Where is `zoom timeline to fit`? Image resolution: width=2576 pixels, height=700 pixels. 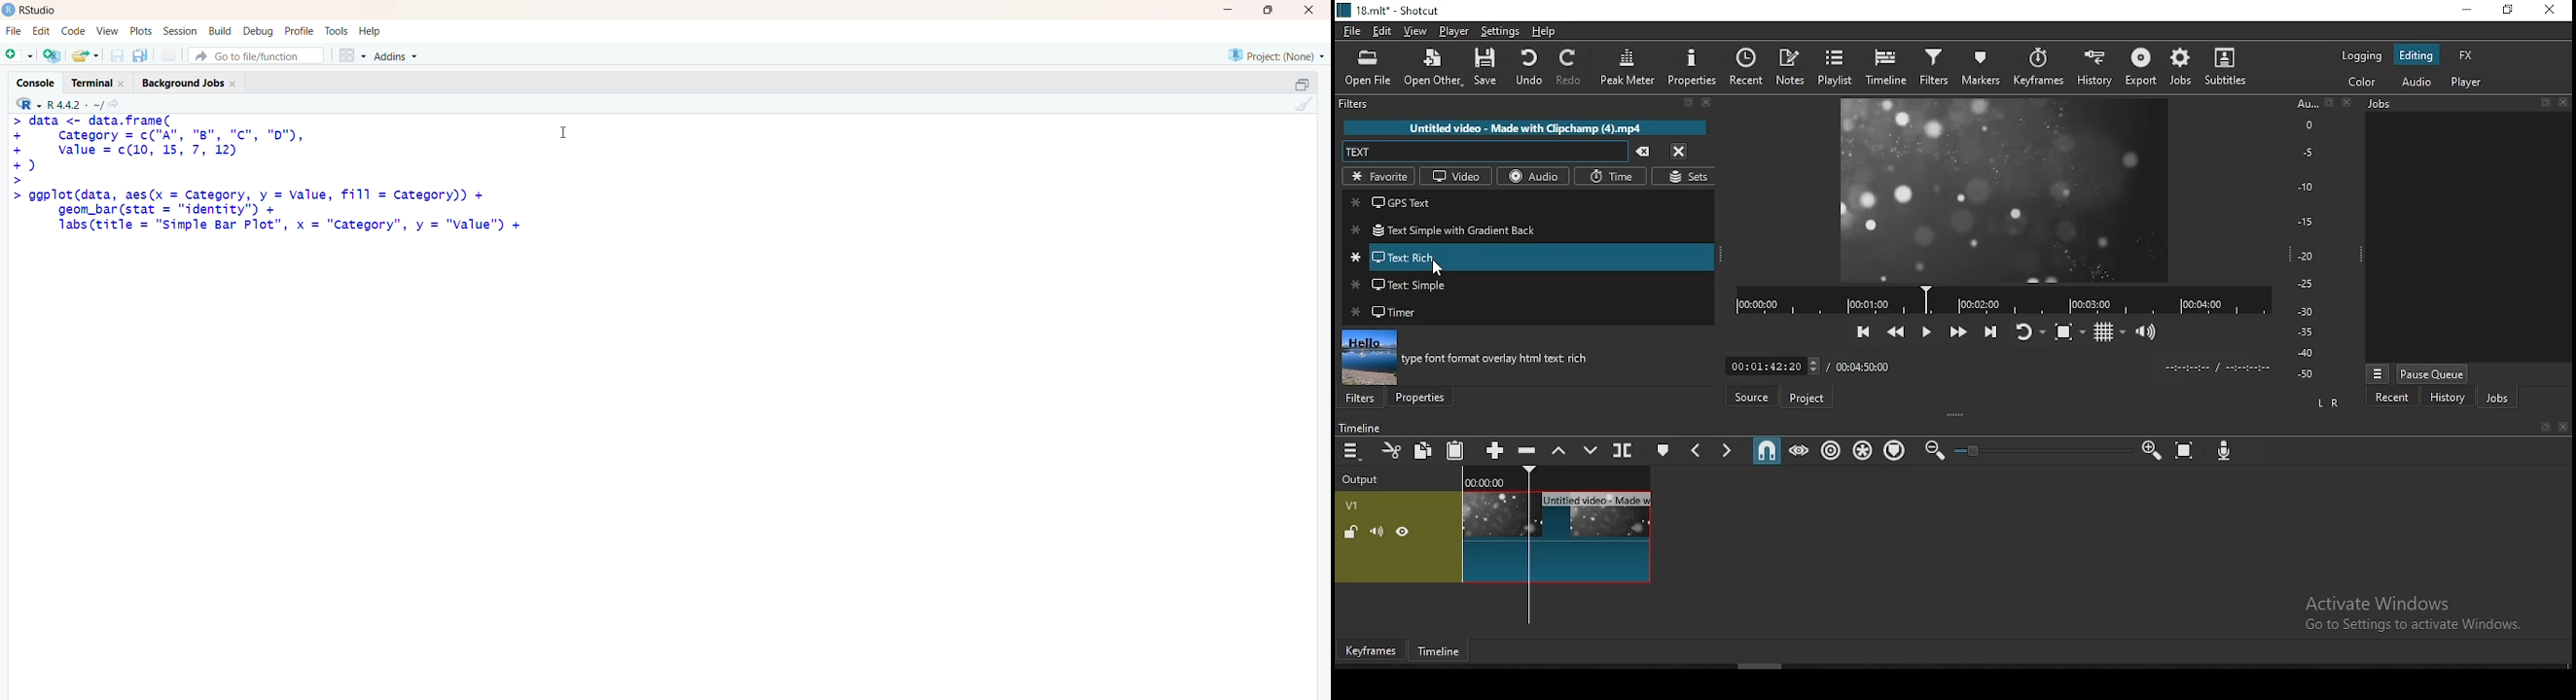
zoom timeline to fit is located at coordinates (2185, 450).